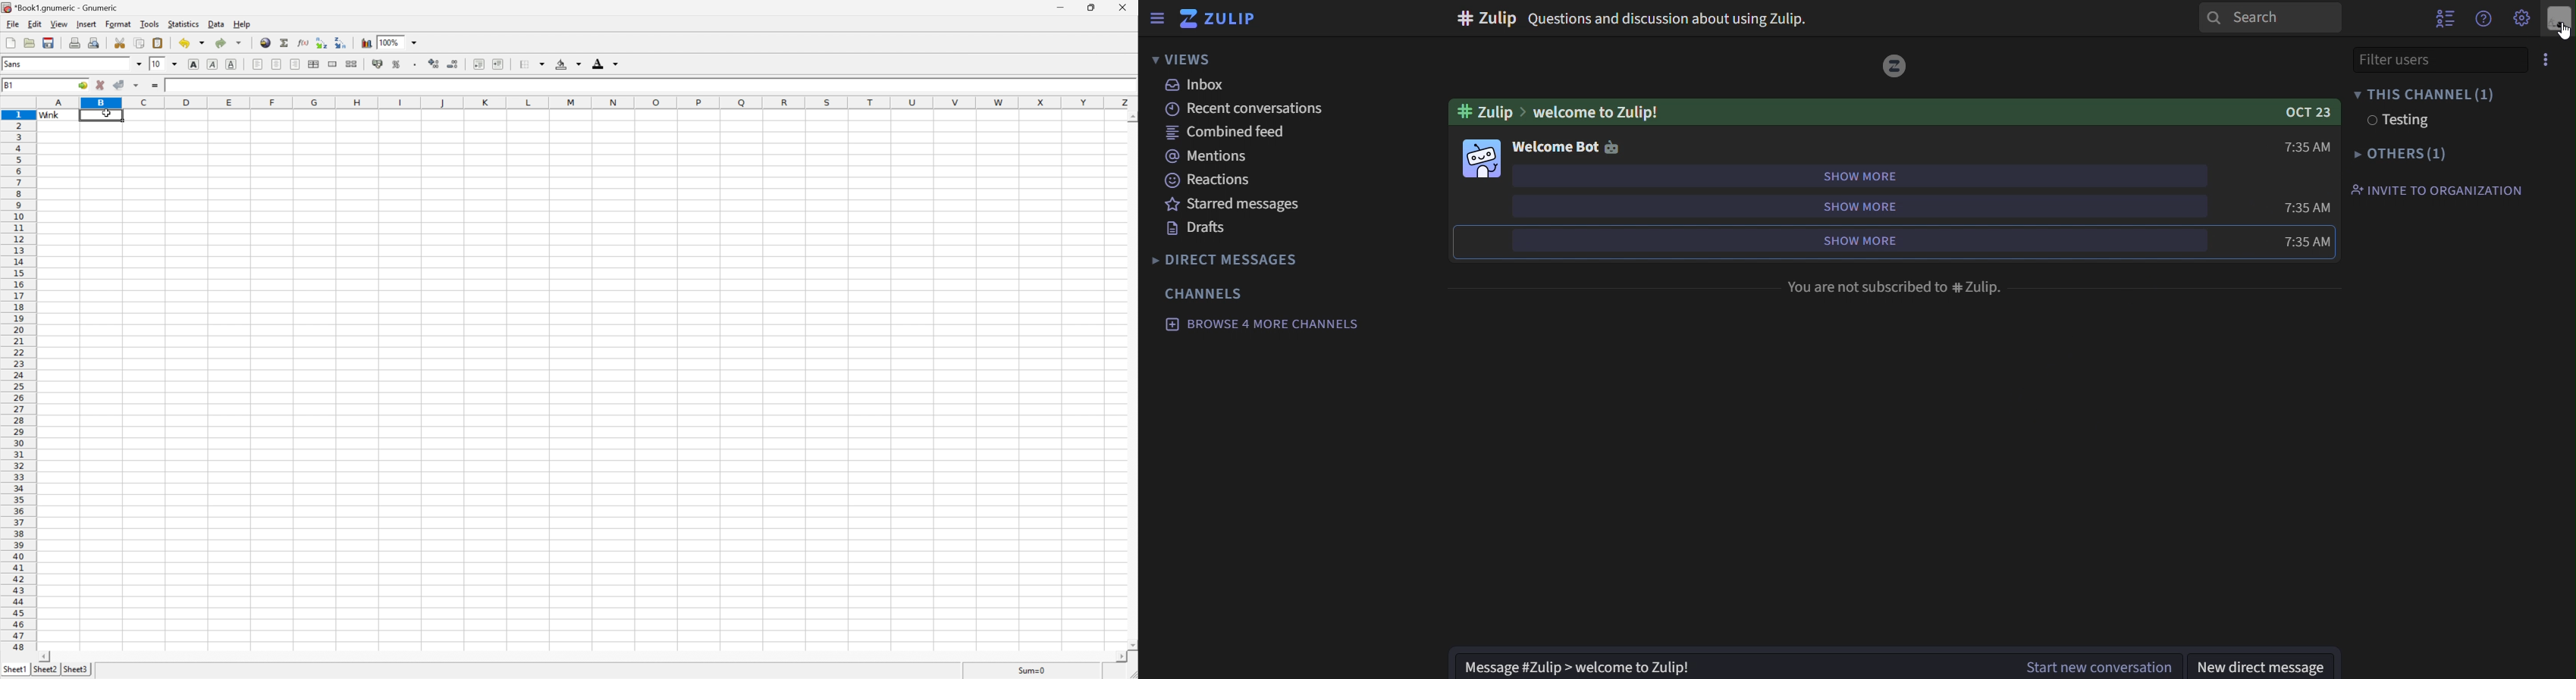 The width and height of the screenshot is (2576, 700). I want to click on *book1.gnumeric - Gnumeric, so click(60, 7).